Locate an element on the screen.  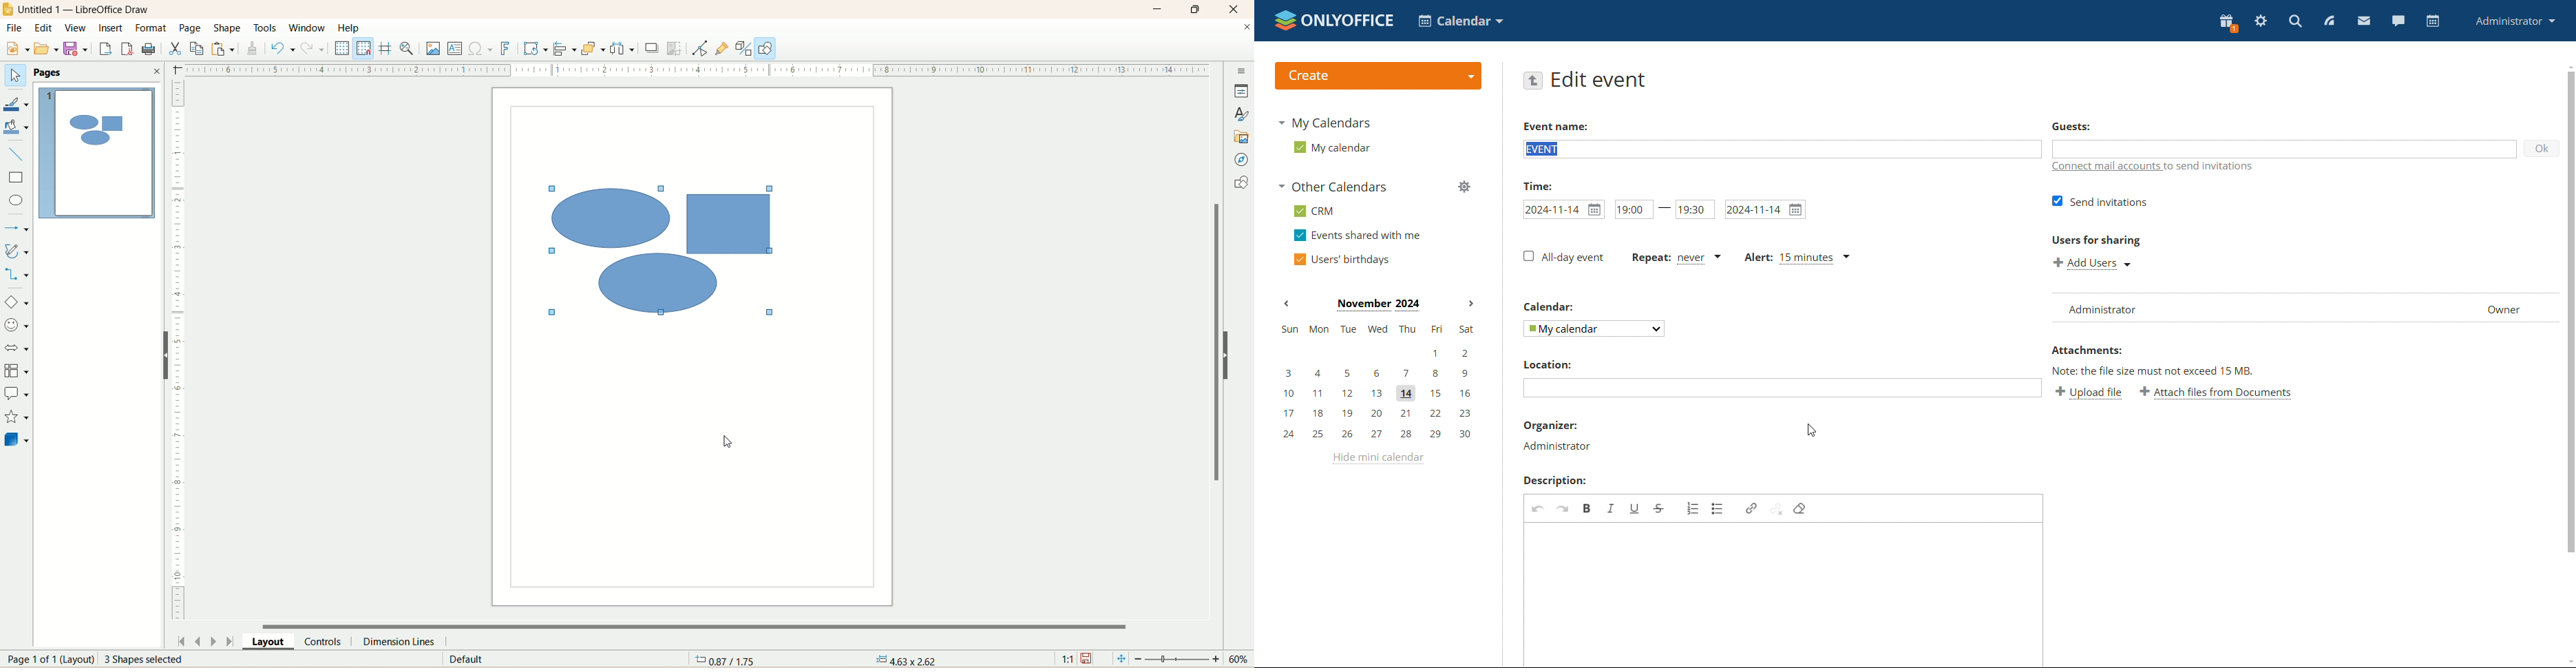
maximize is located at coordinates (1202, 8).